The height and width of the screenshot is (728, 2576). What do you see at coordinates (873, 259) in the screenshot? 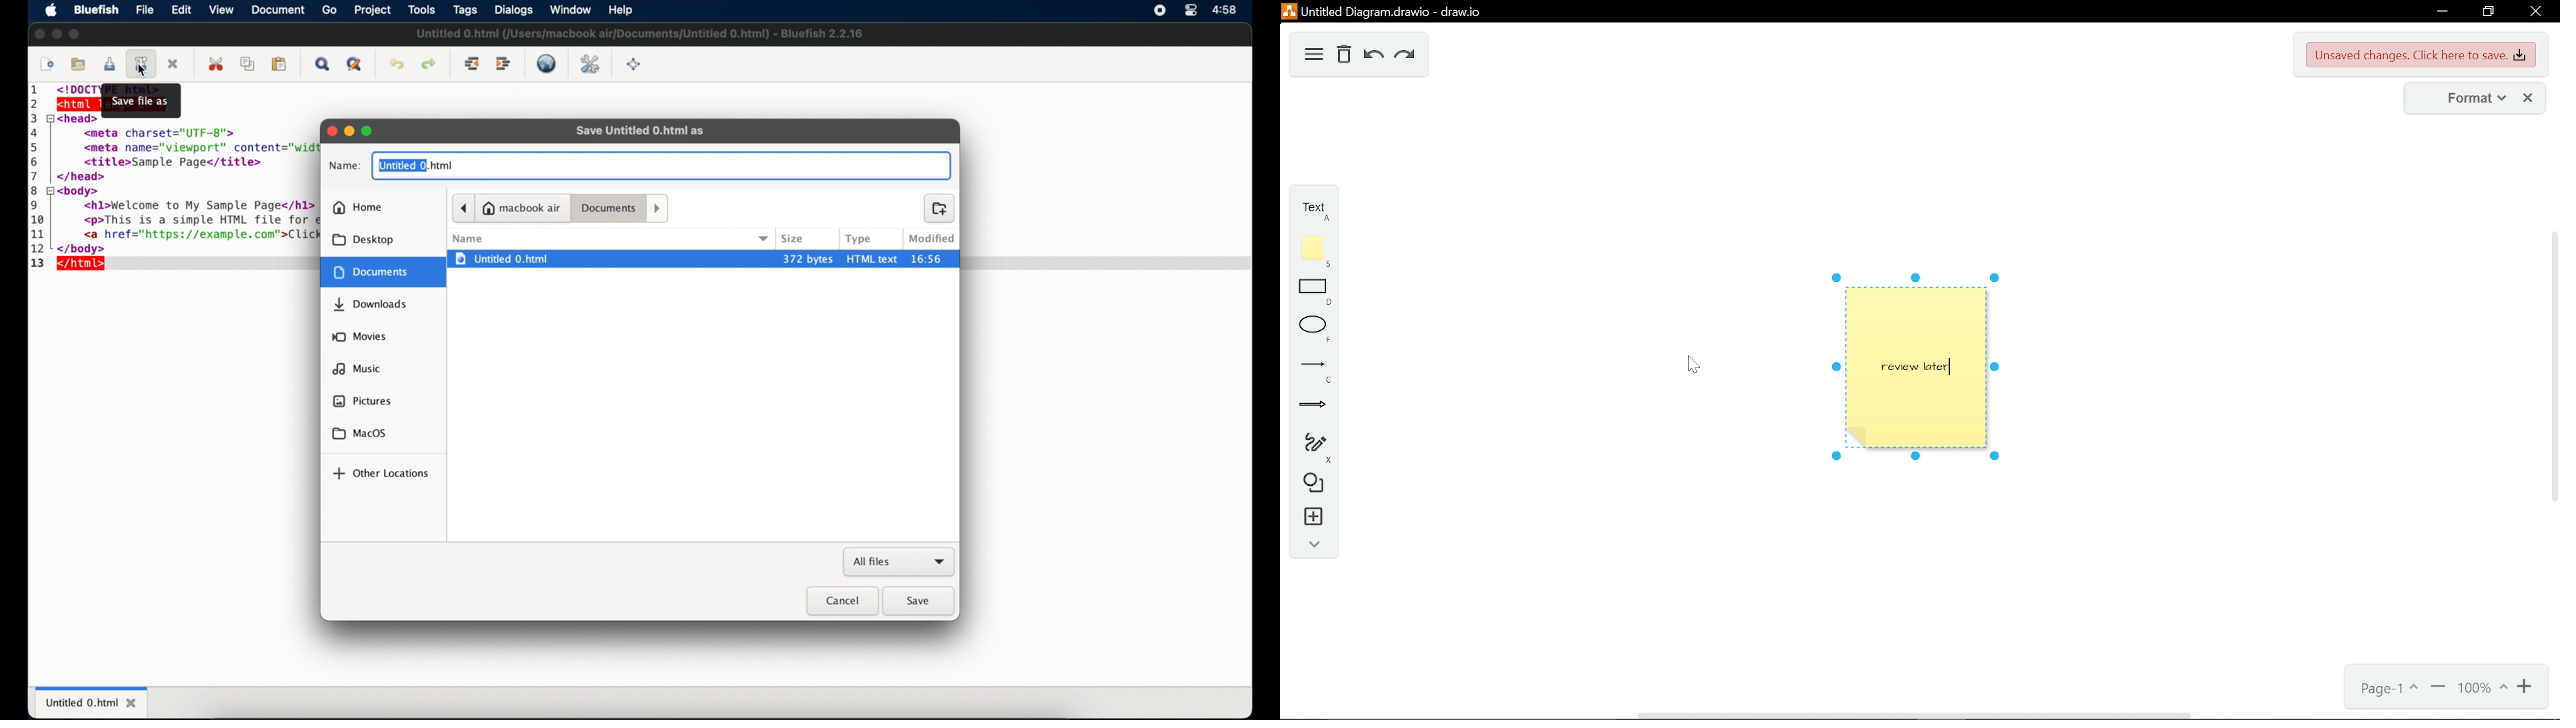
I see `html text` at bounding box center [873, 259].